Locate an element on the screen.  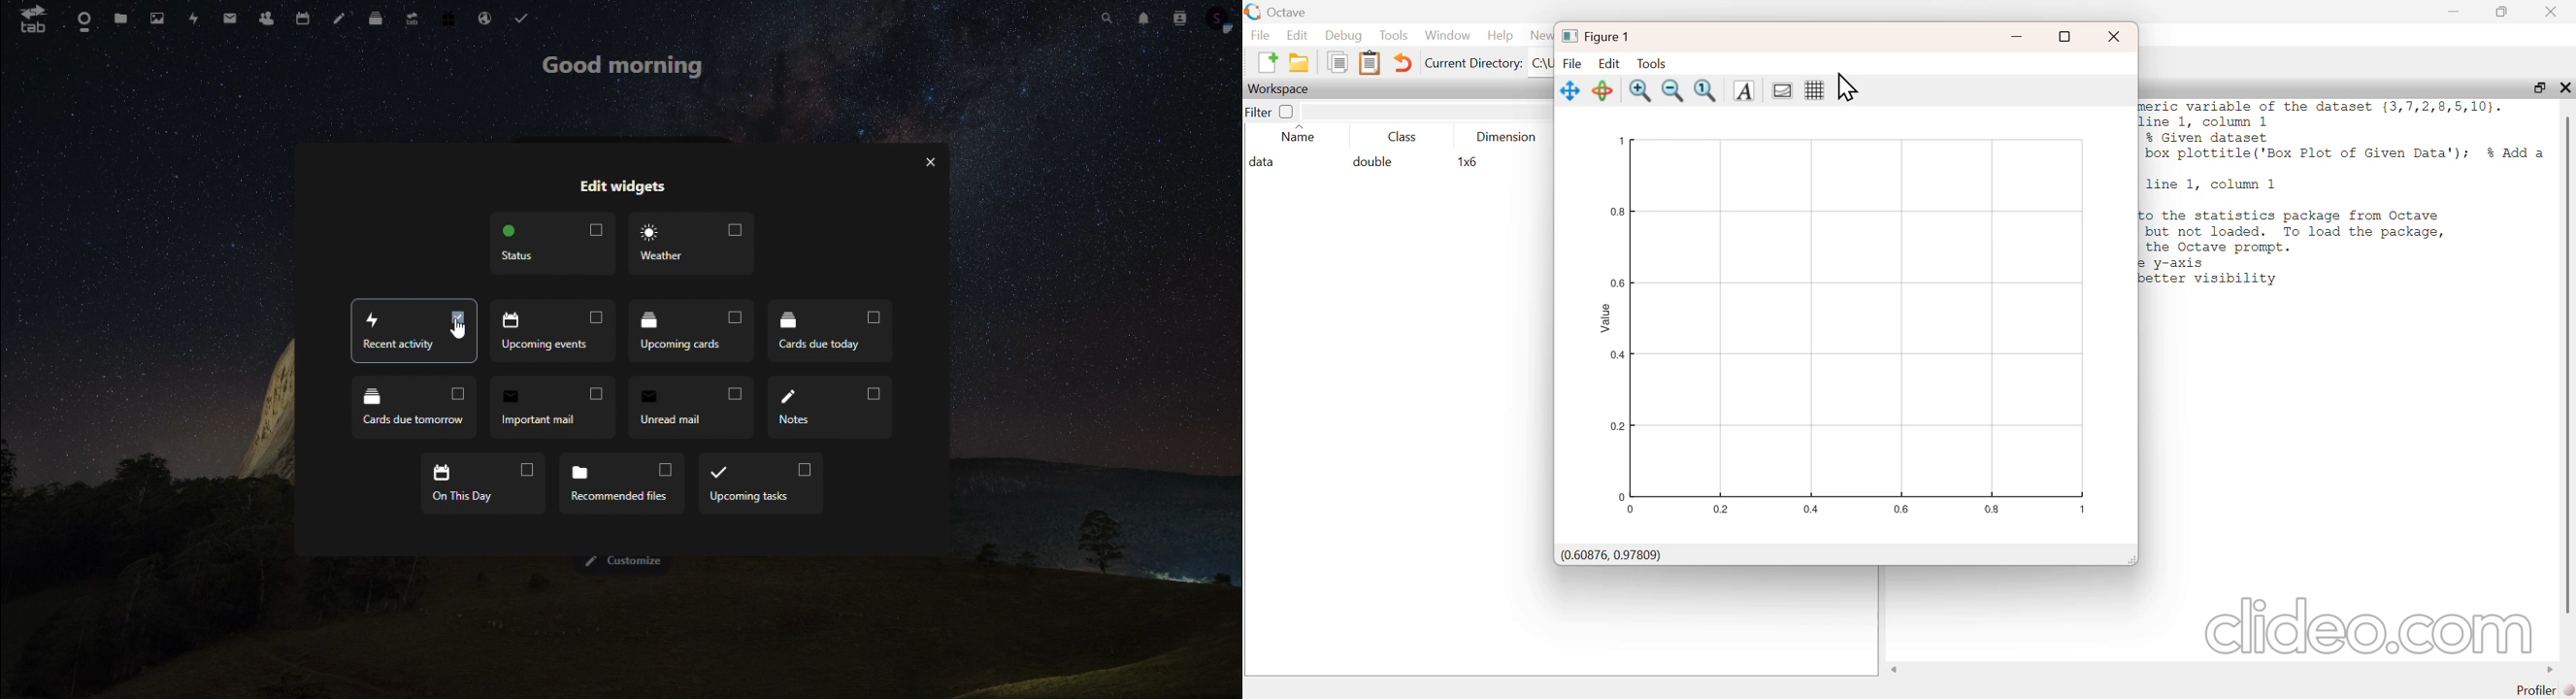
filter input field is located at coordinates (1431, 110).